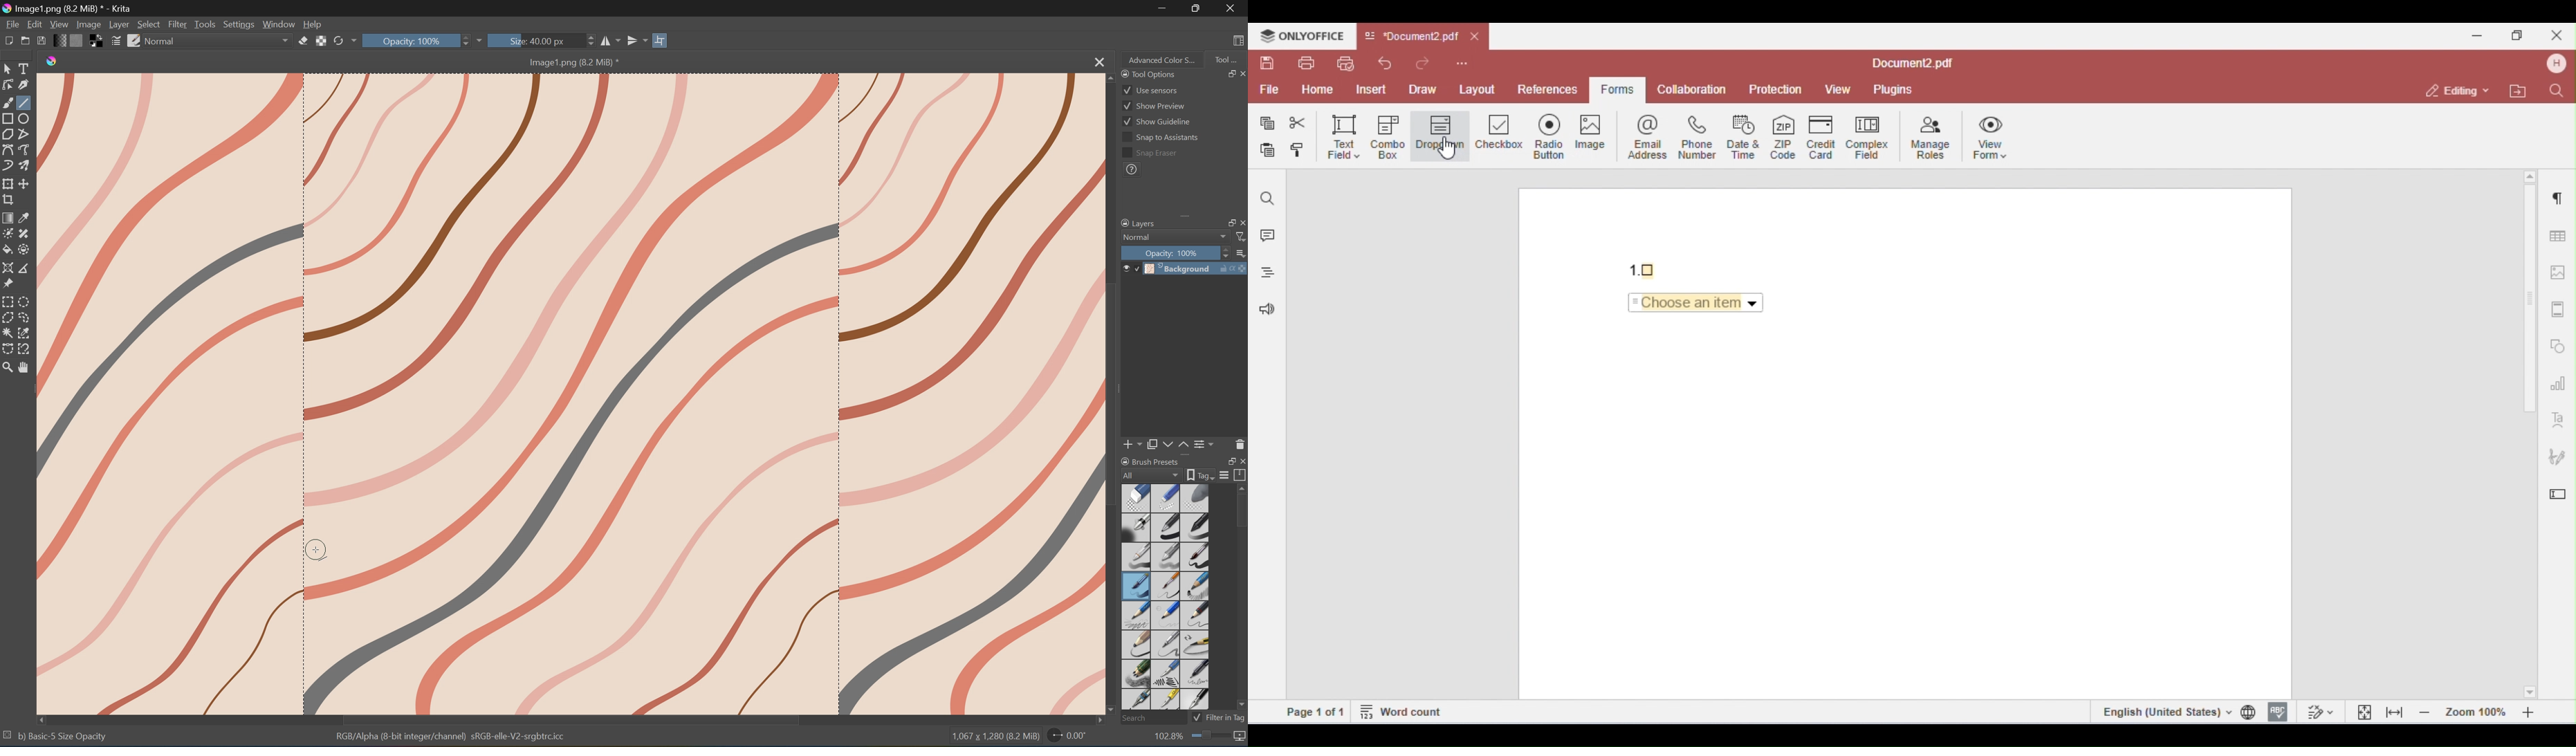 The height and width of the screenshot is (756, 2576). What do you see at coordinates (9, 268) in the screenshot?
I see `Assistant tool` at bounding box center [9, 268].